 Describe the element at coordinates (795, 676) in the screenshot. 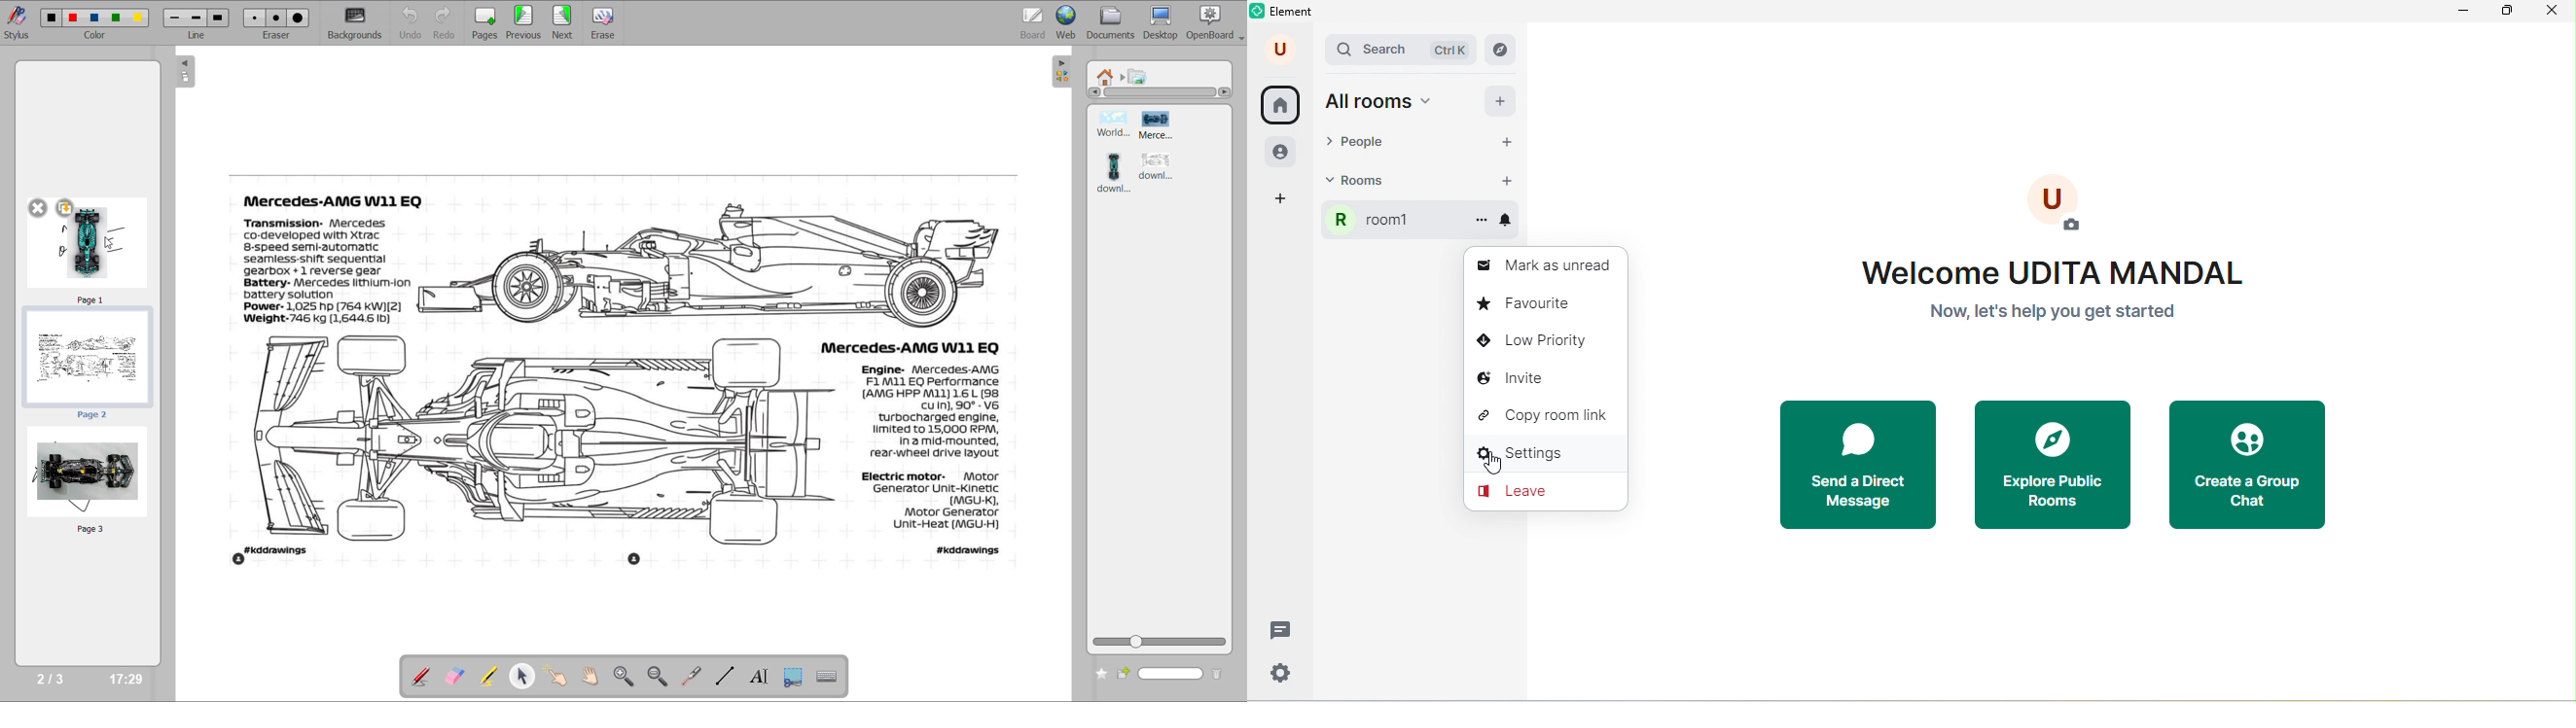

I see `capture part of the screen` at that location.